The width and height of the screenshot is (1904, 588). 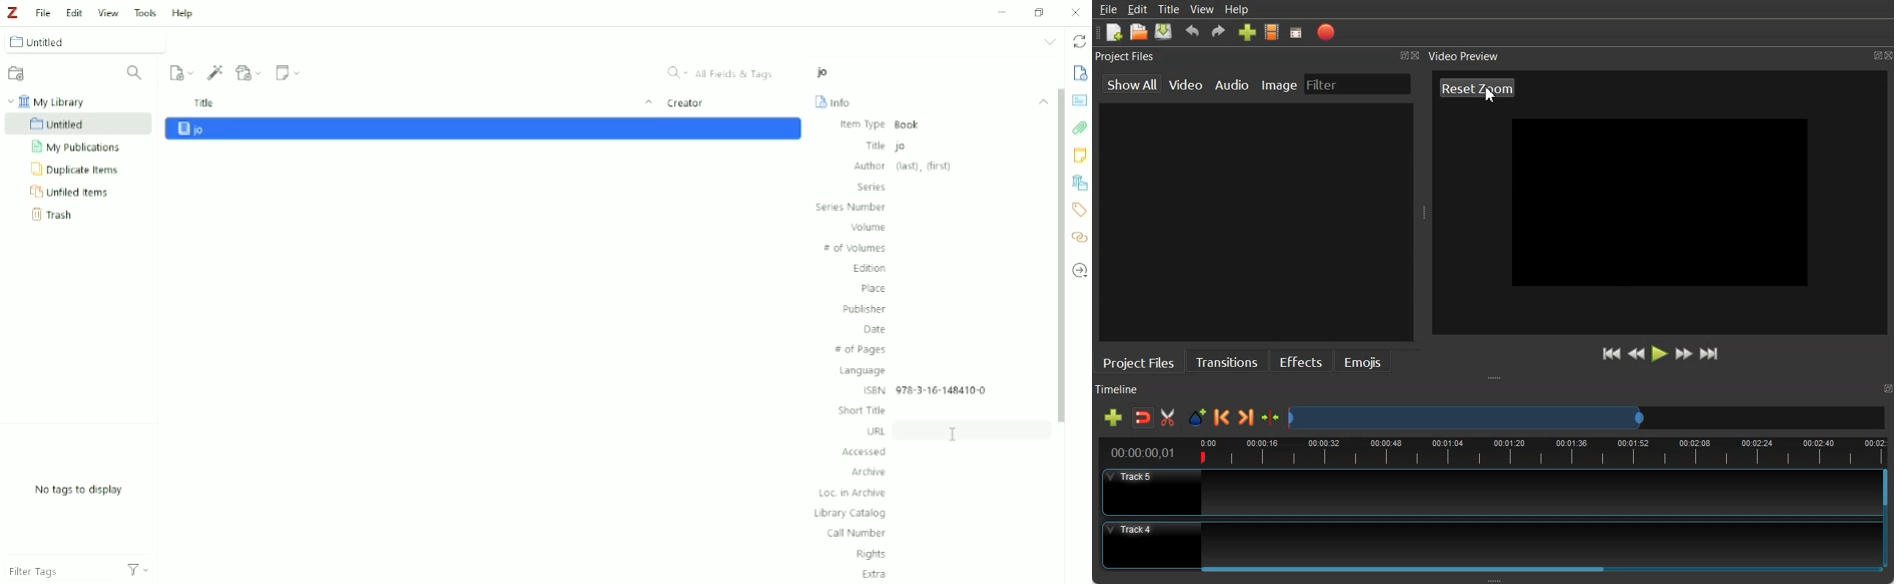 I want to click on My Library, so click(x=55, y=101).